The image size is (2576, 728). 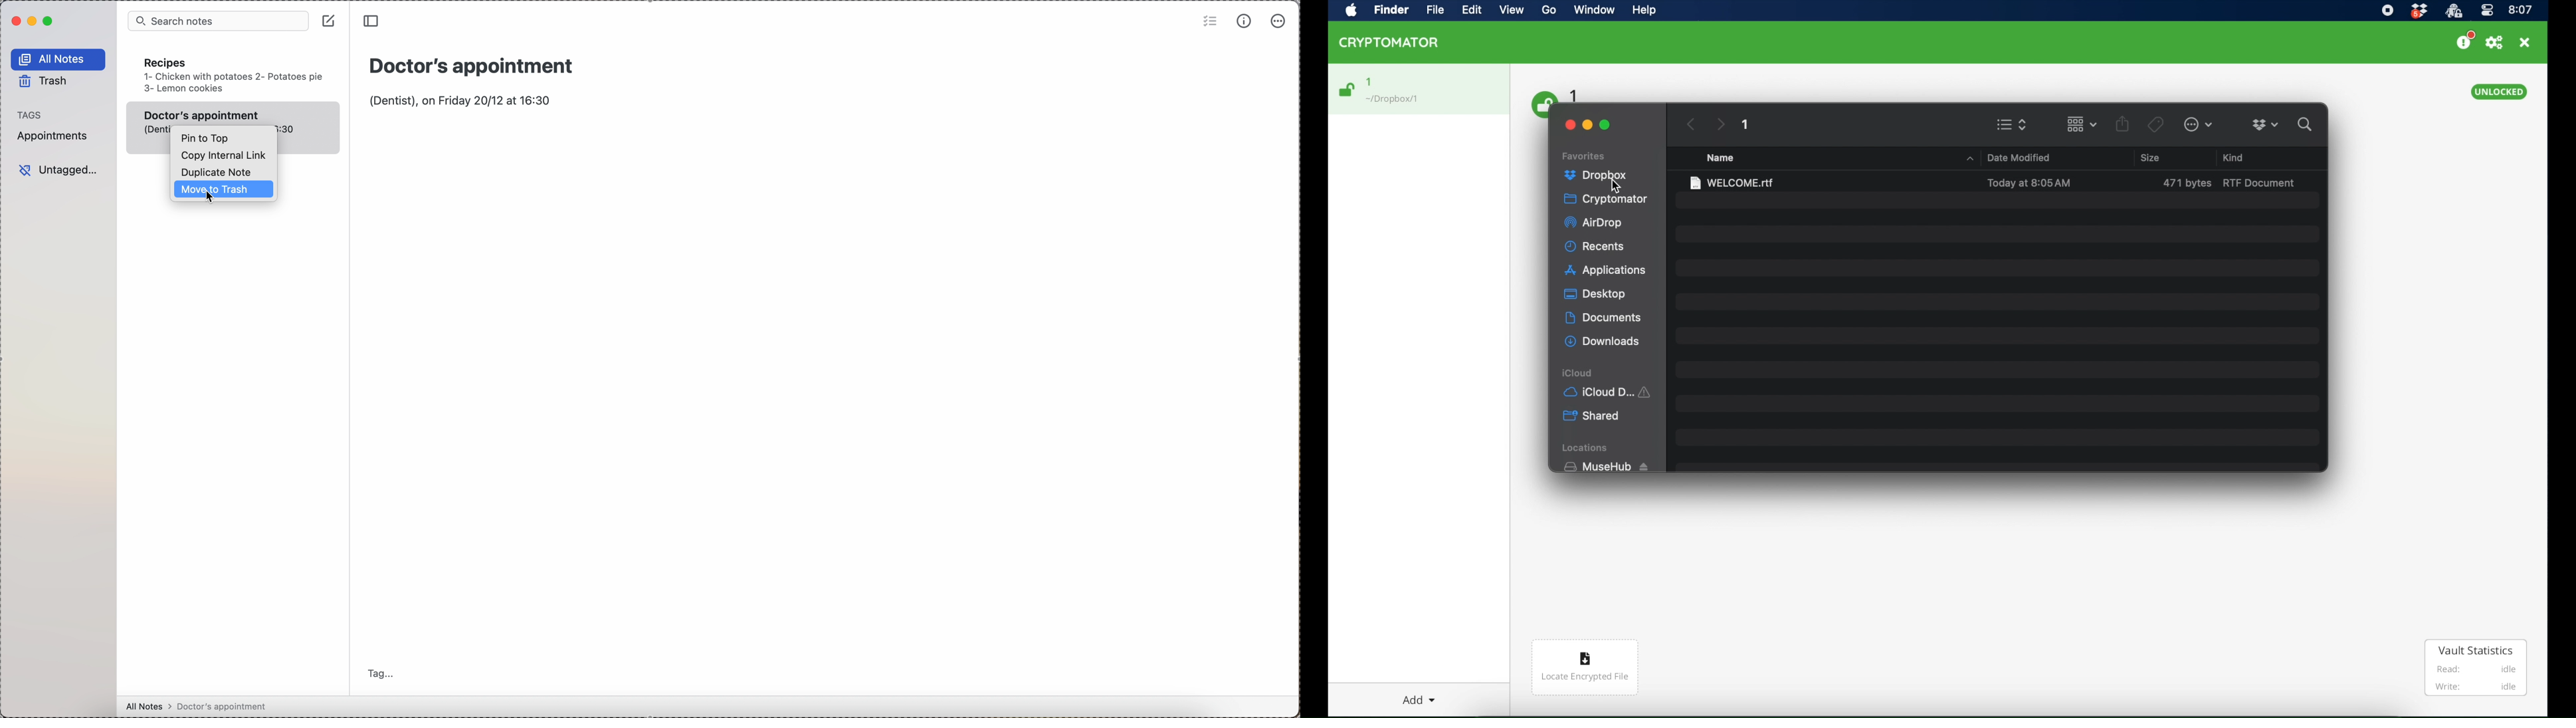 I want to click on duplicate note, so click(x=220, y=172).